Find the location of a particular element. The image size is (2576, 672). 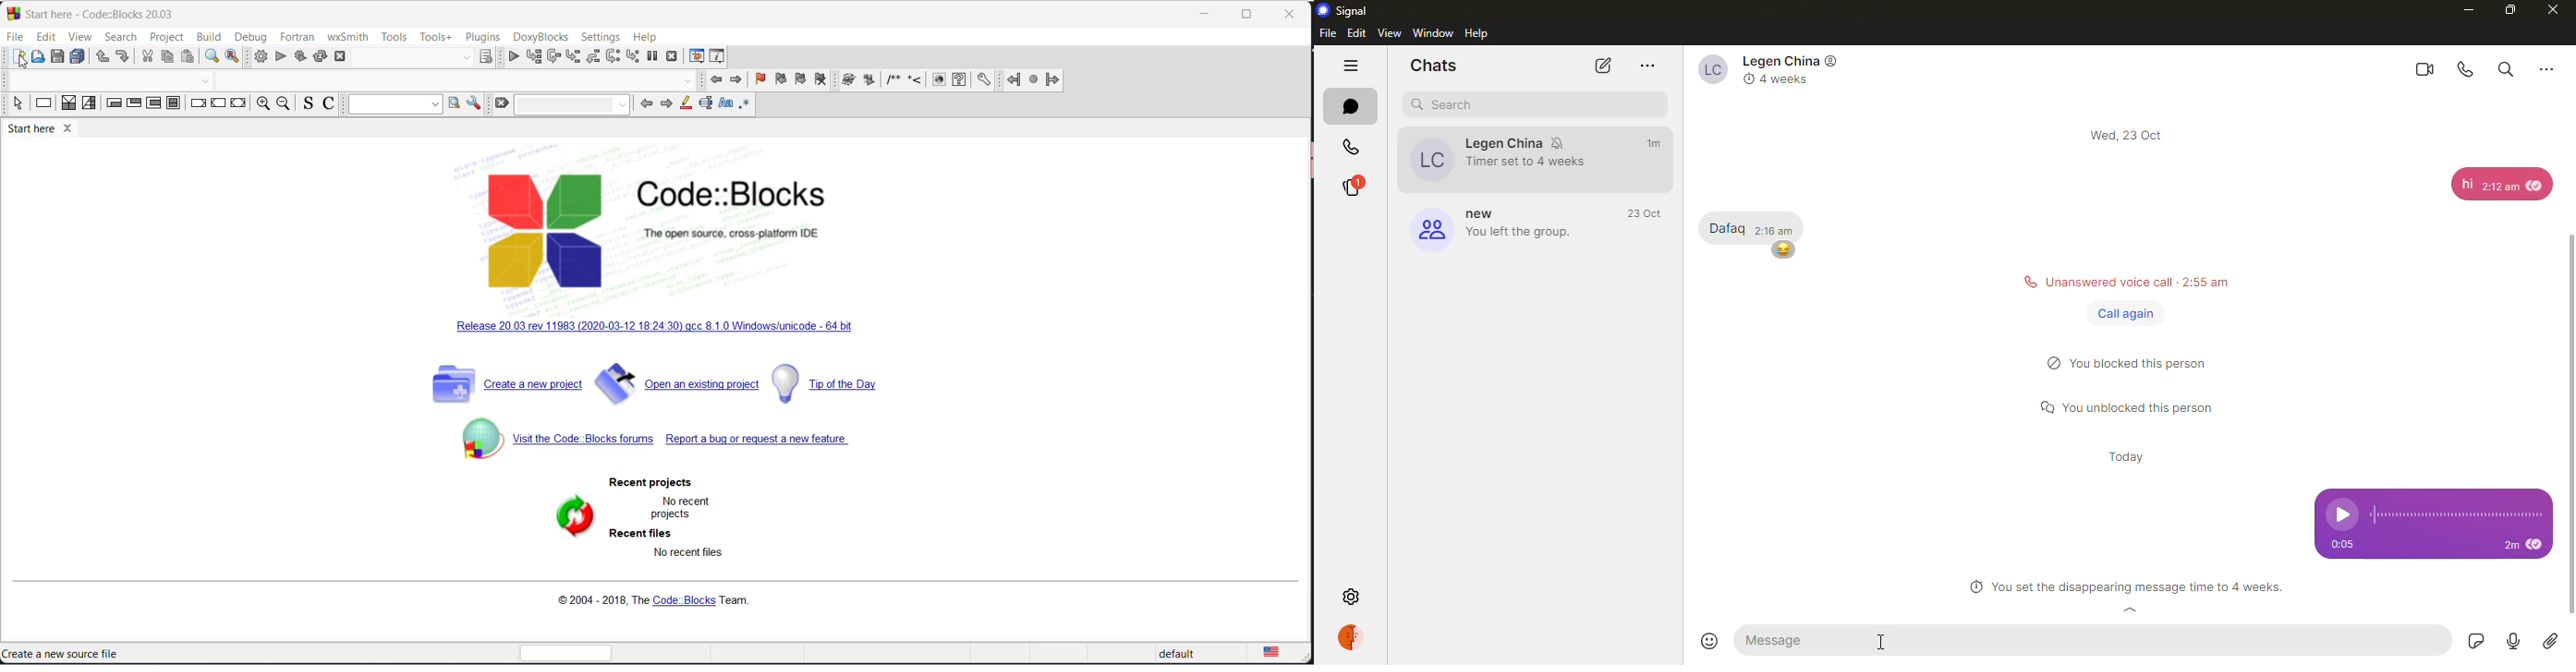

file is located at coordinates (1328, 33).